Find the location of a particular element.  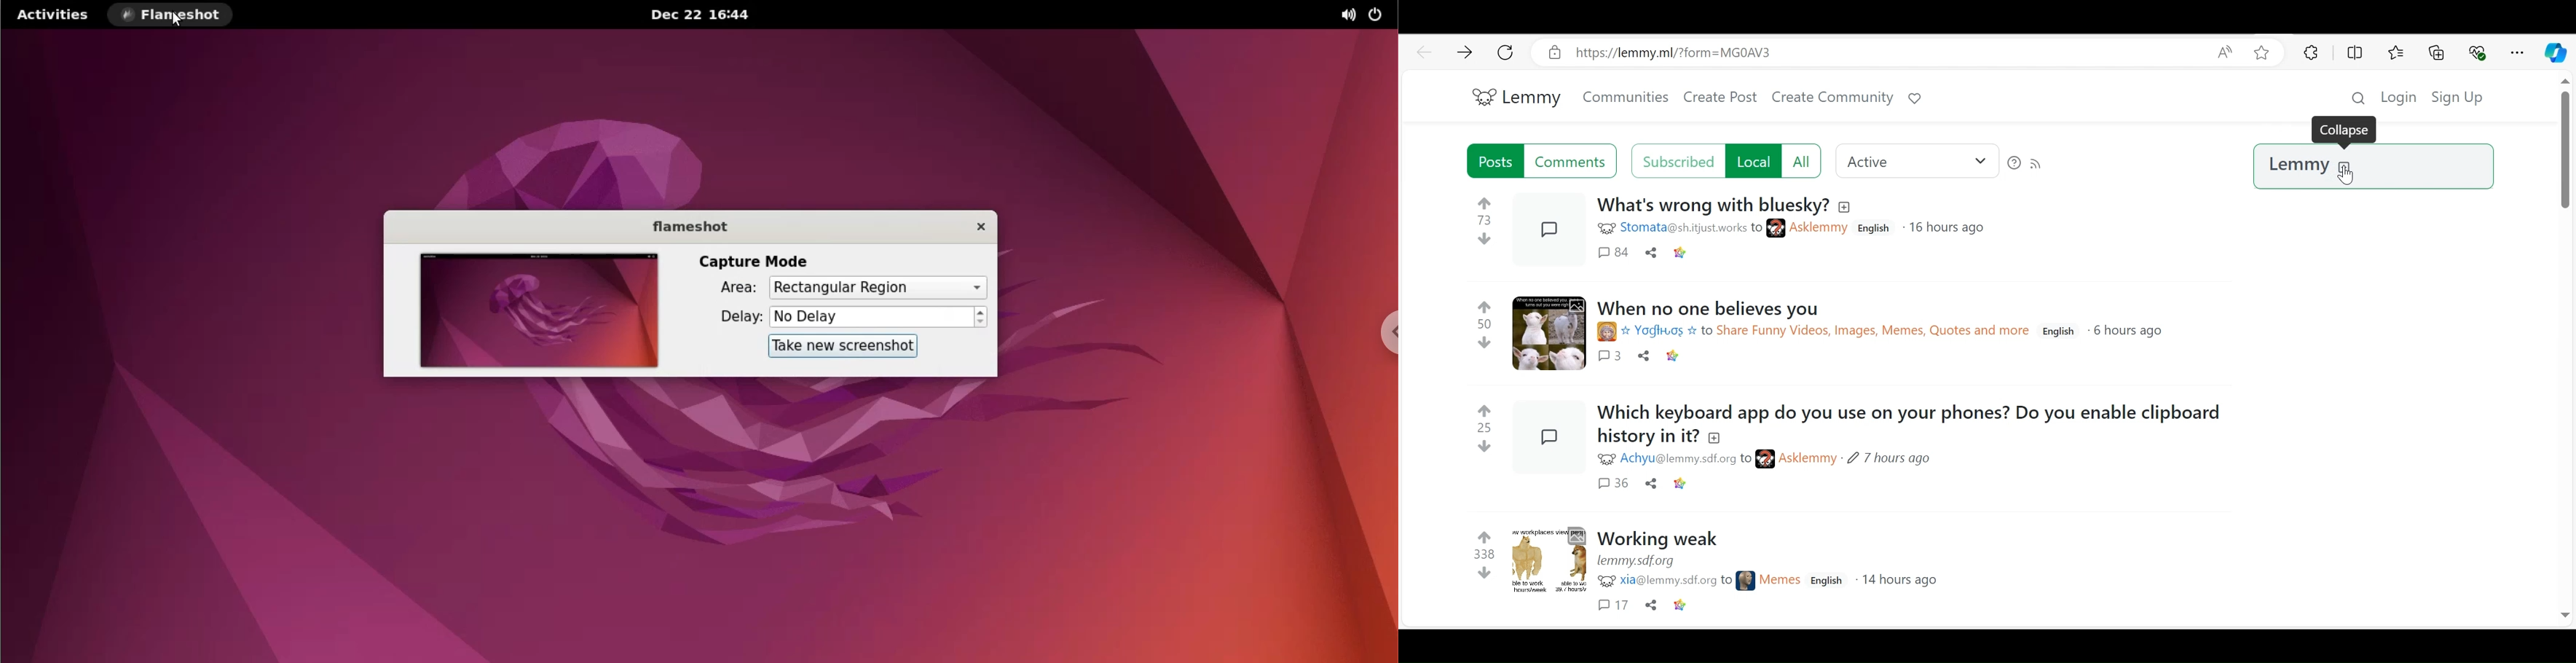

close is located at coordinates (975, 226).